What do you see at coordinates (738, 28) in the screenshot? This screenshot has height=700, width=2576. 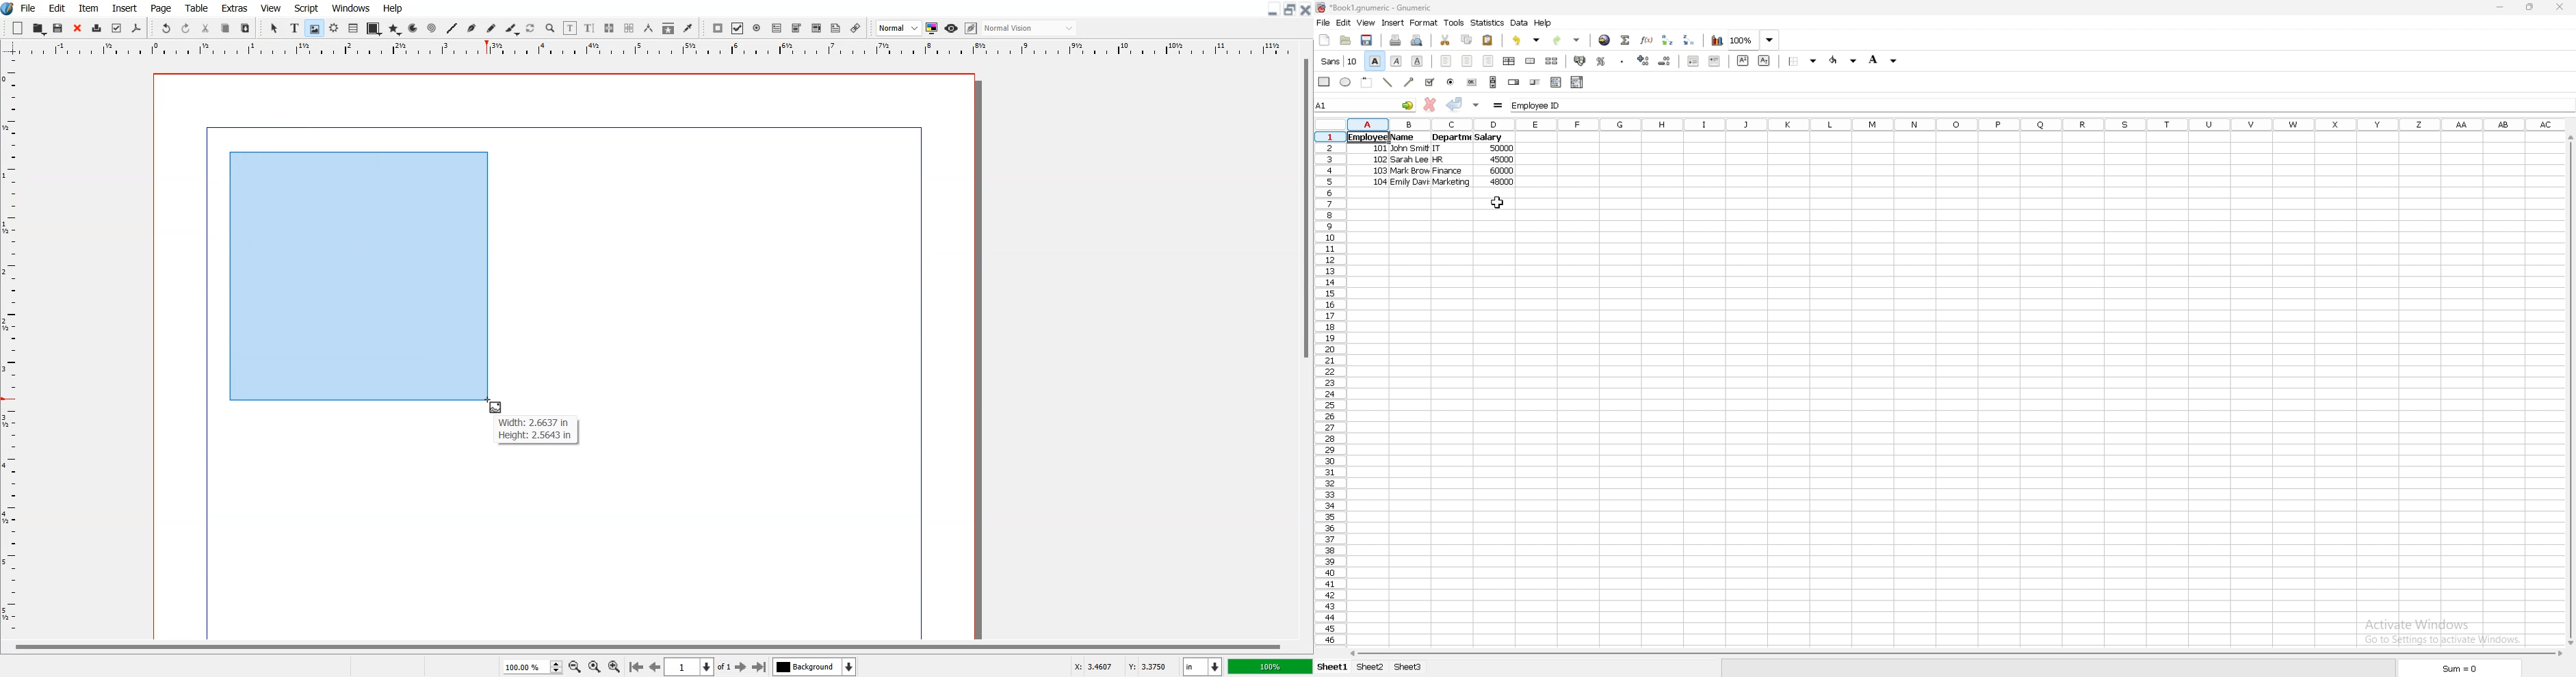 I see `PDF Check Box` at bounding box center [738, 28].